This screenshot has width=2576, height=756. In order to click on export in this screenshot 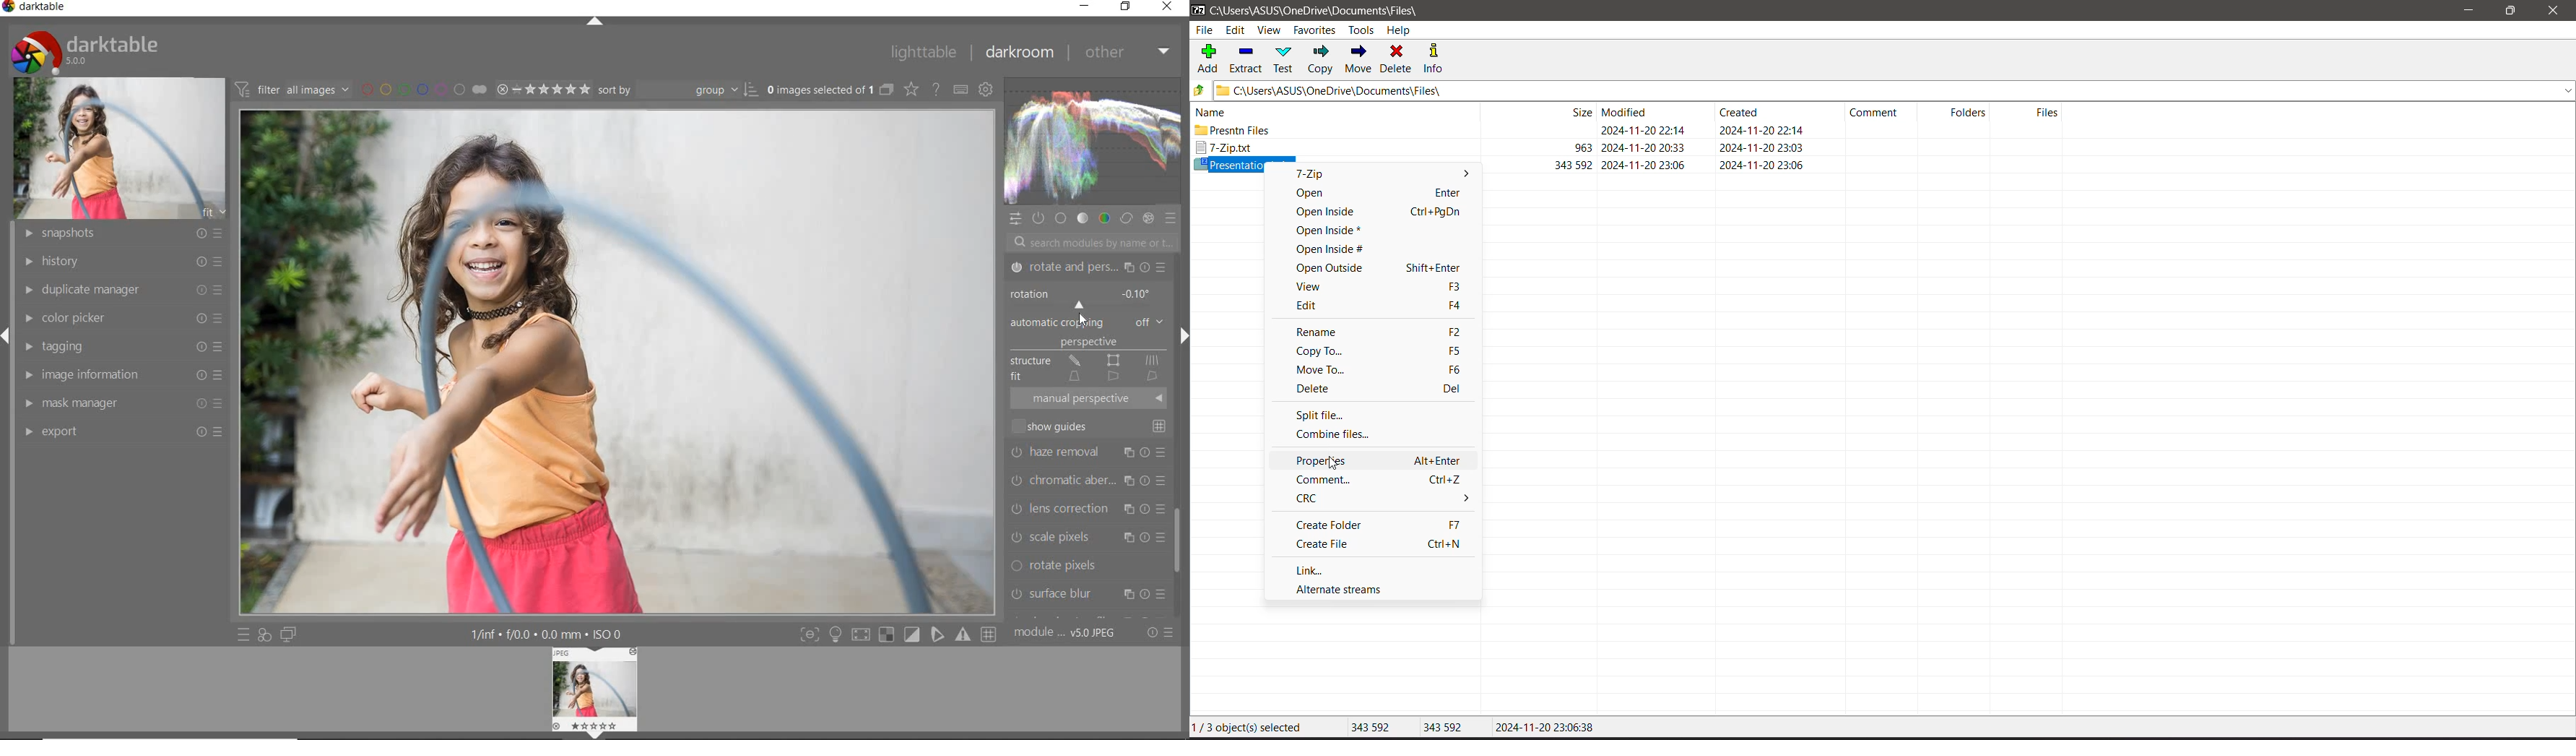, I will do `click(124, 430)`.